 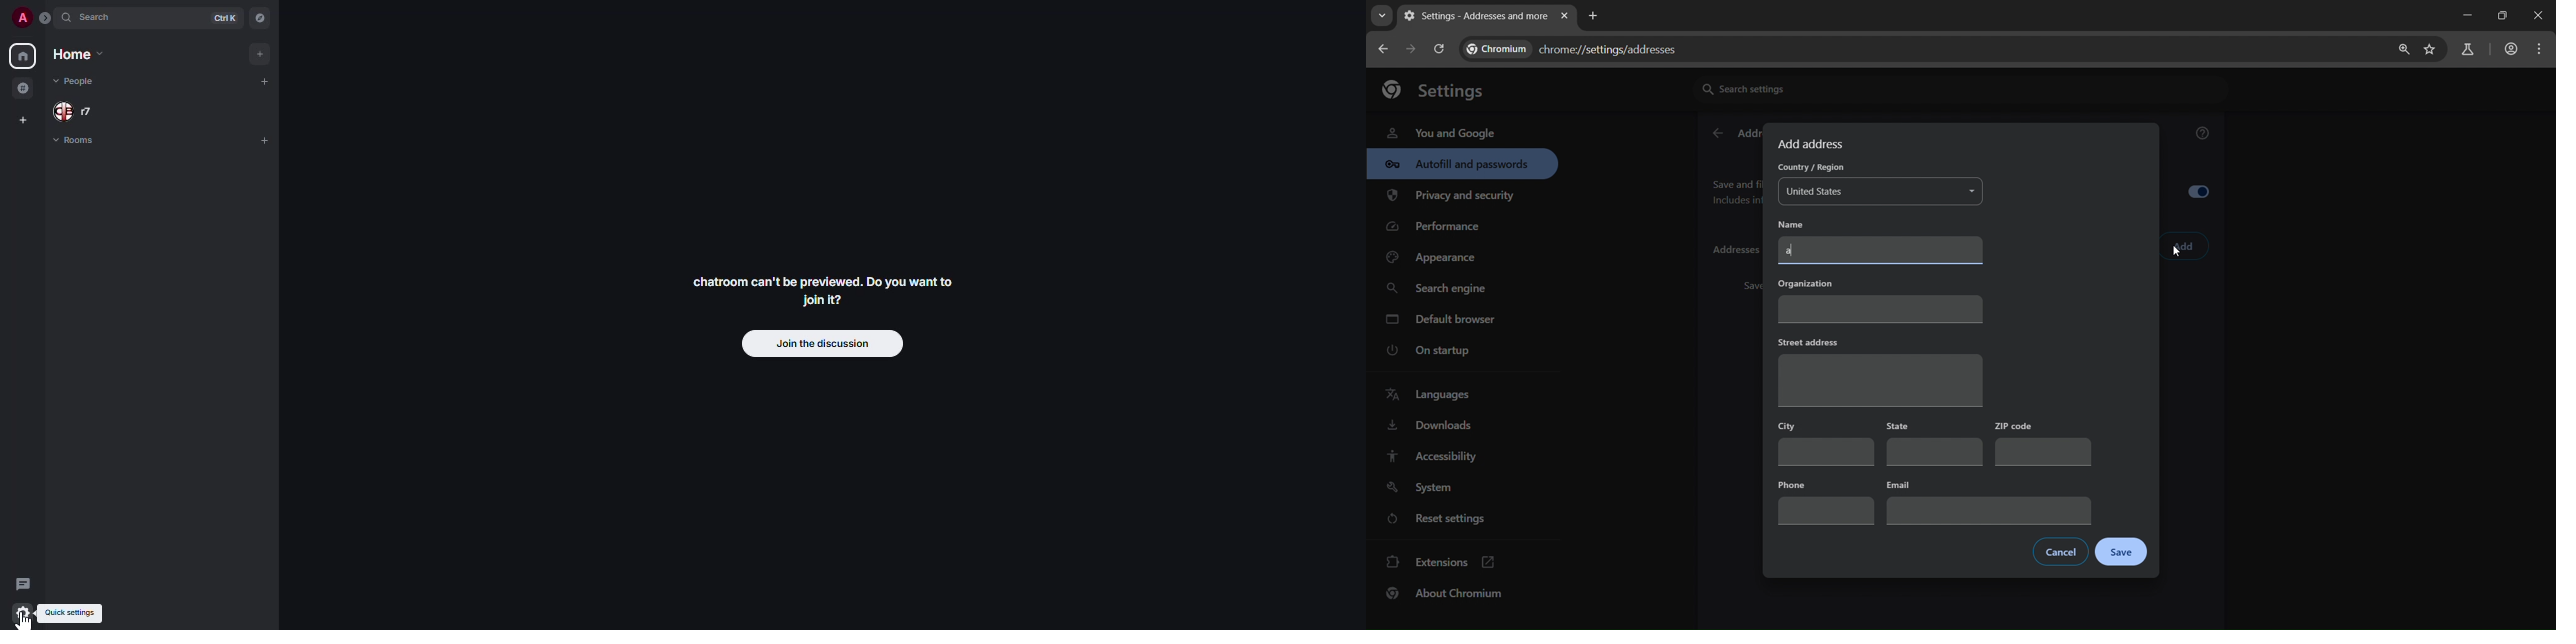 I want to click on ctrl K, so click(x=221, y=18).